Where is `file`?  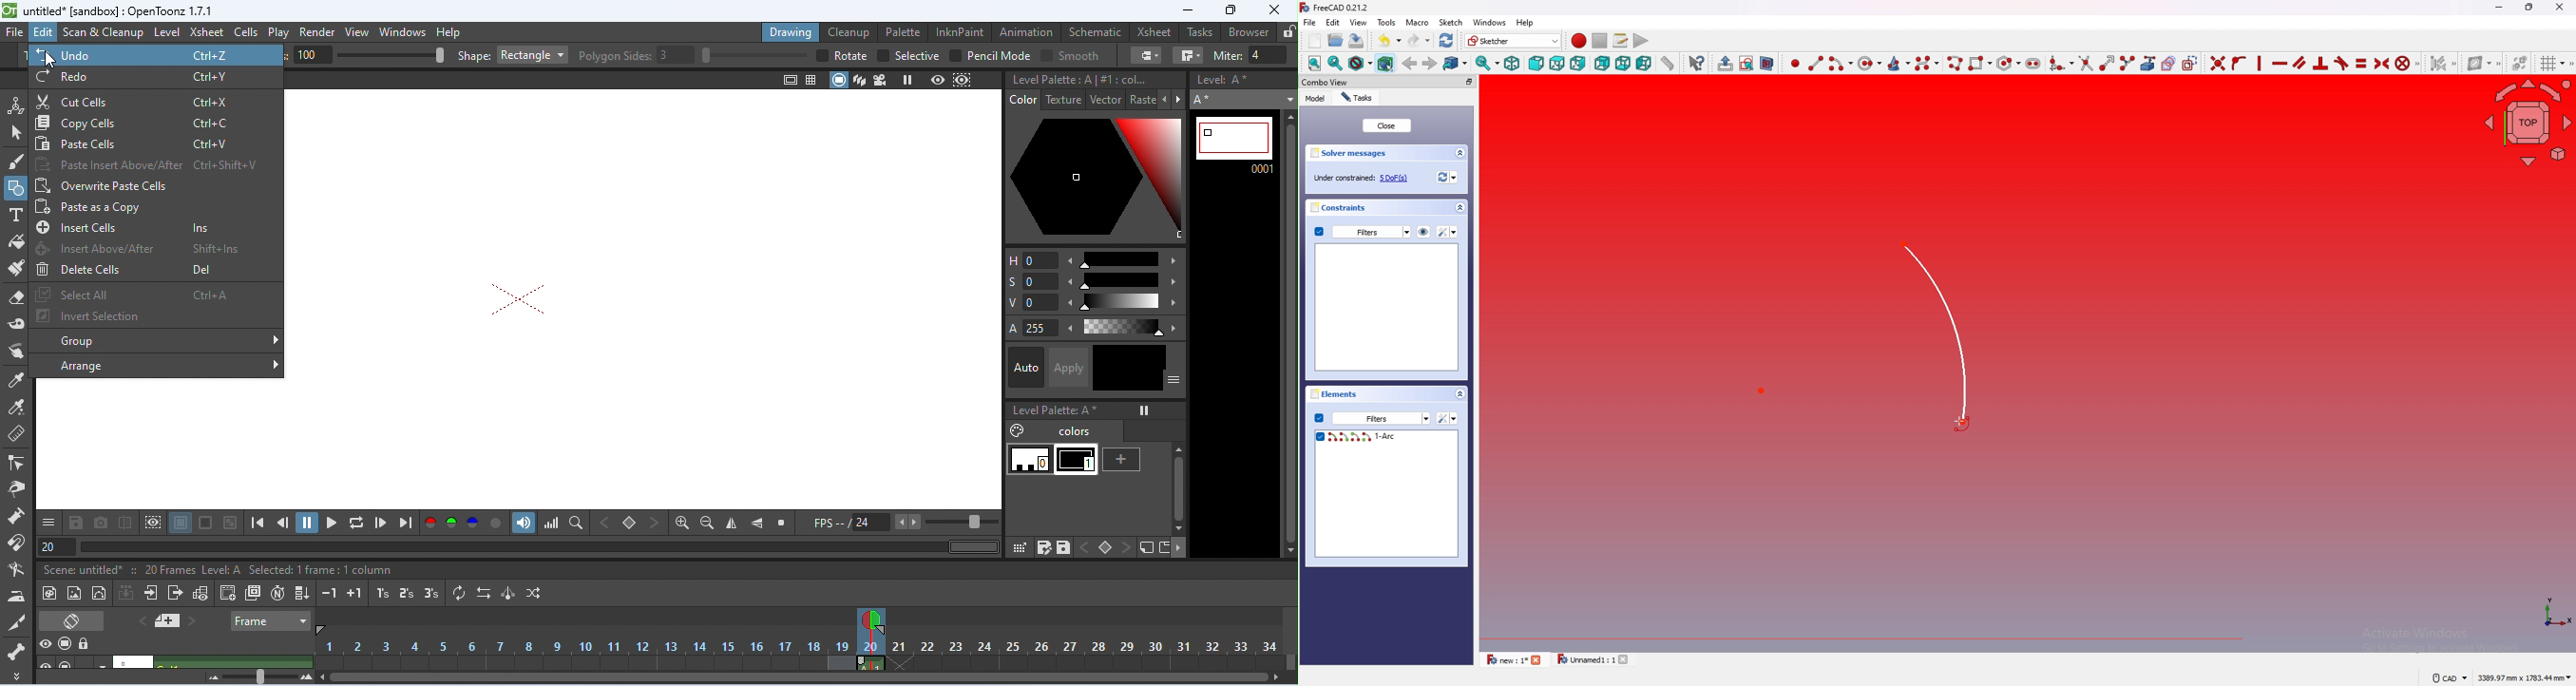
file is located at coordinates (1310, 22).